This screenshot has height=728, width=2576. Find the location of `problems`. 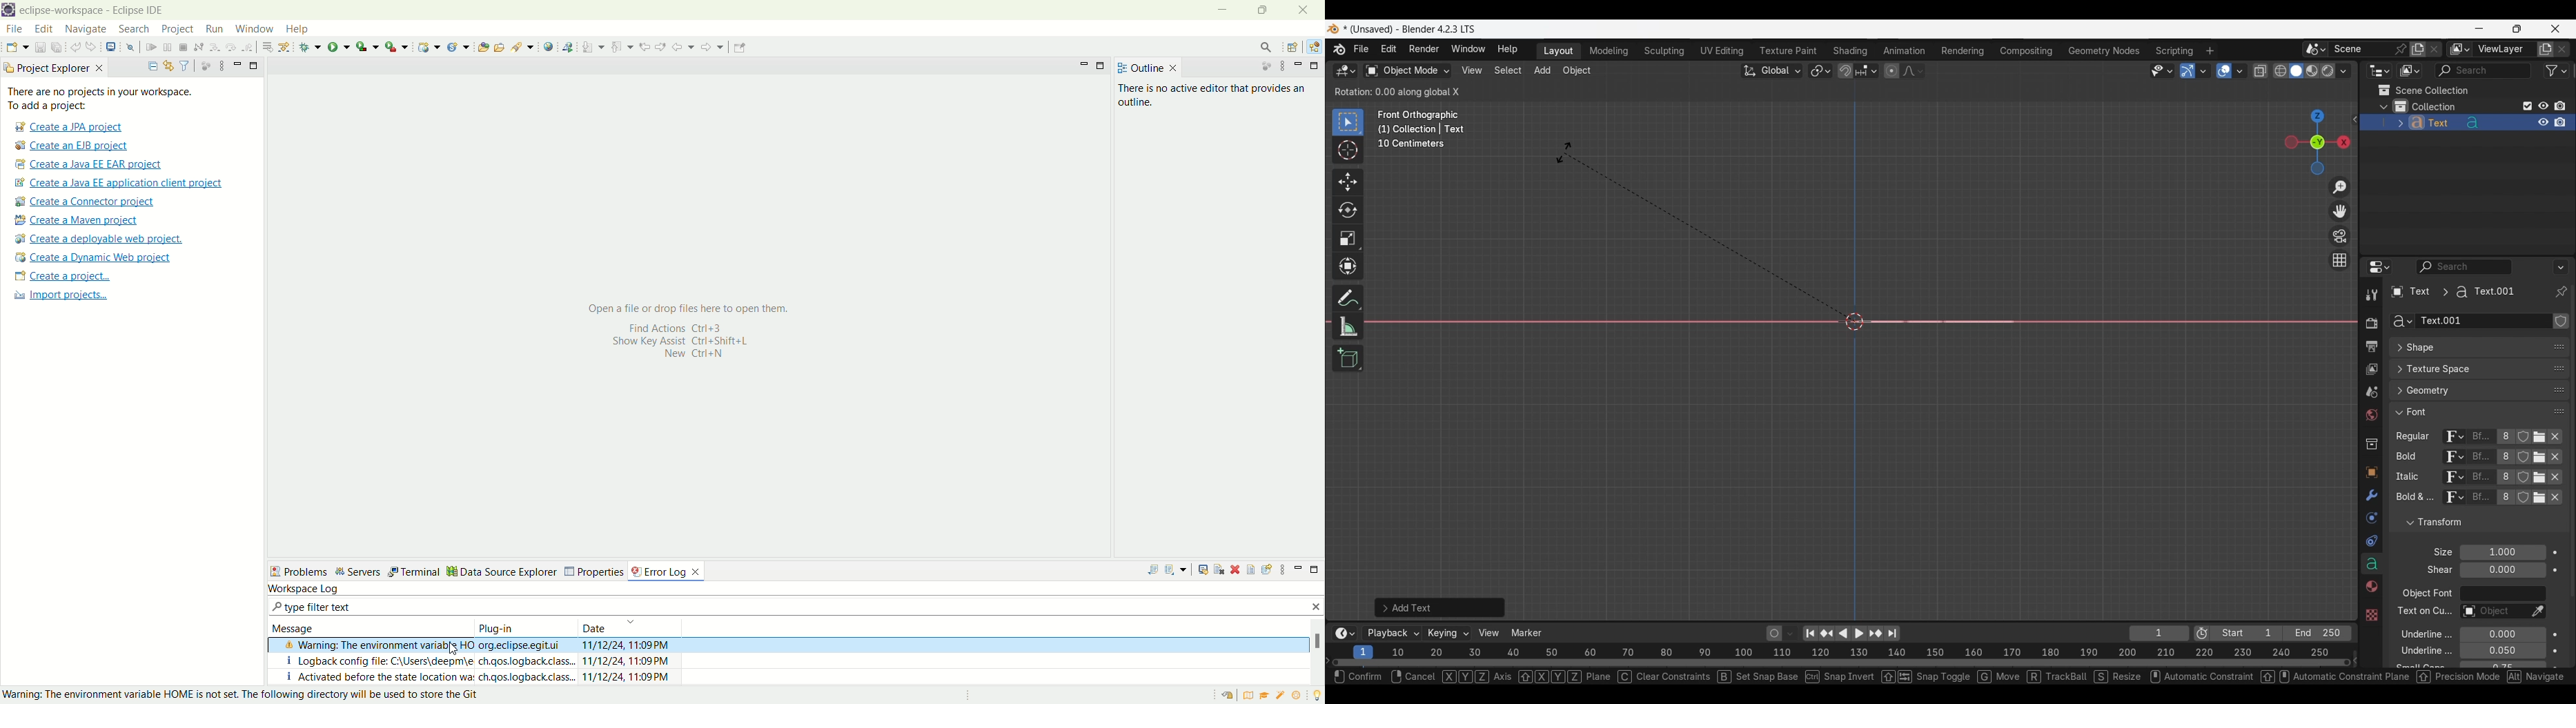

problems is located at coordinates (304, 570).